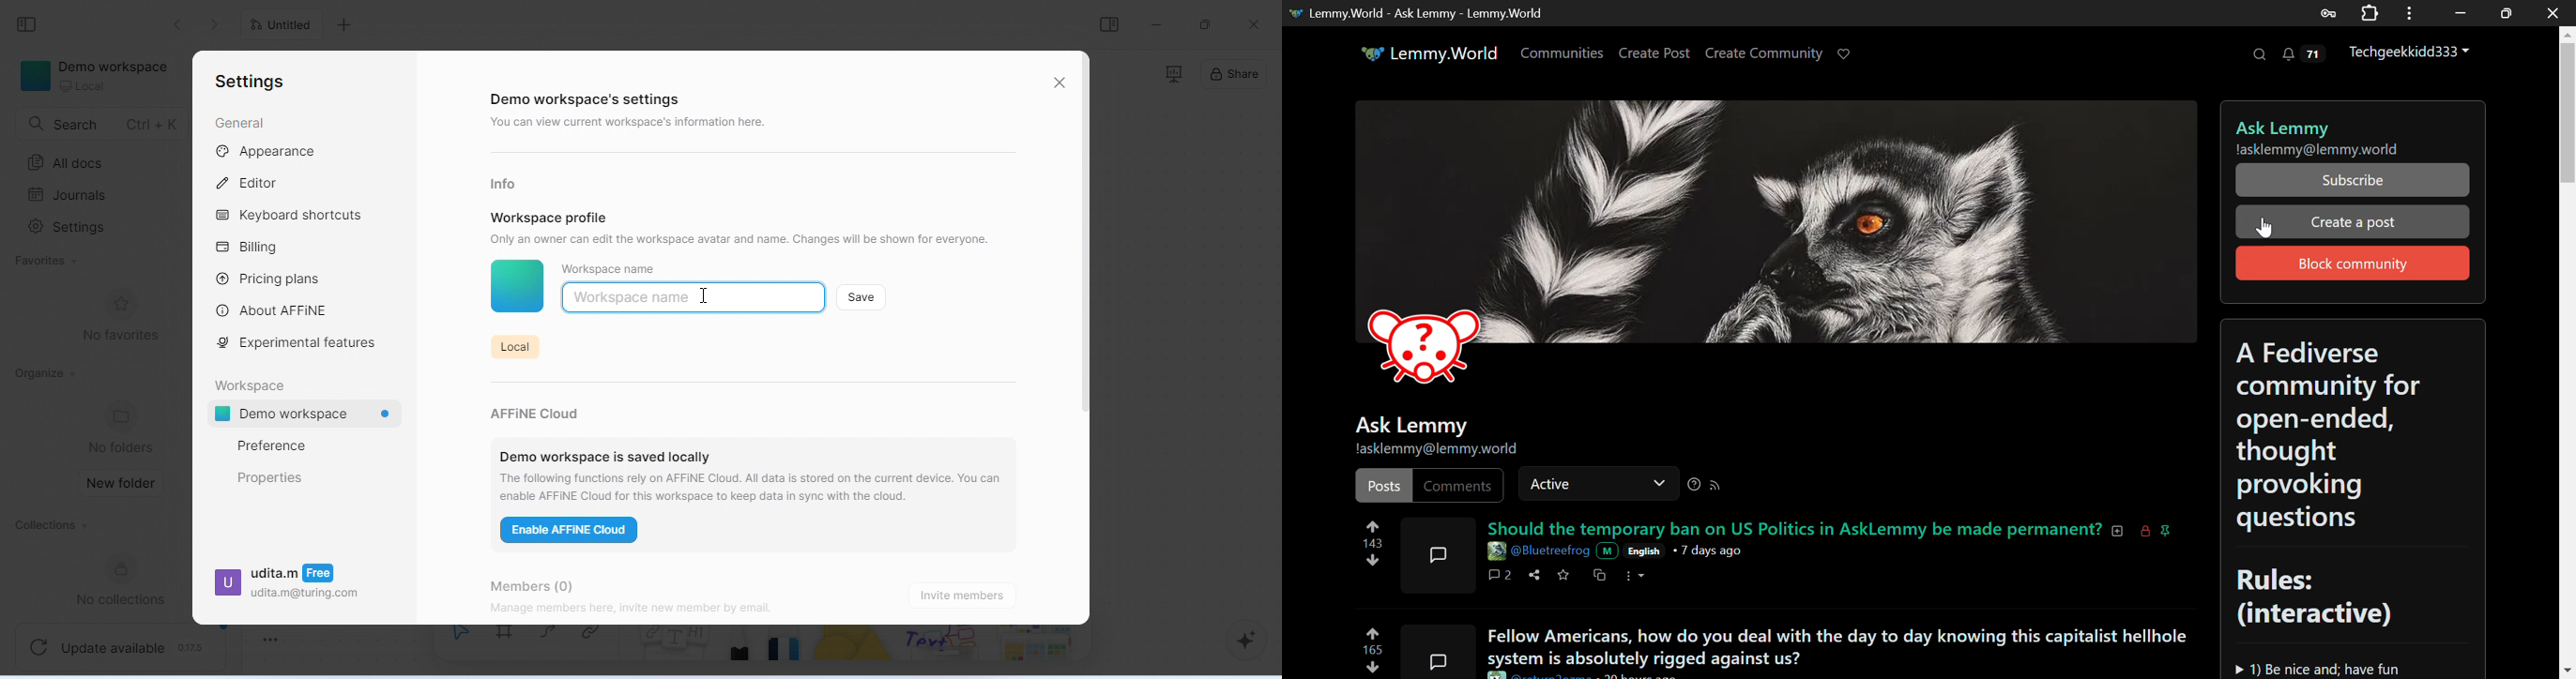 This screenshot has width=2576, height=700. I want to click on go previous, so click(218, 24).